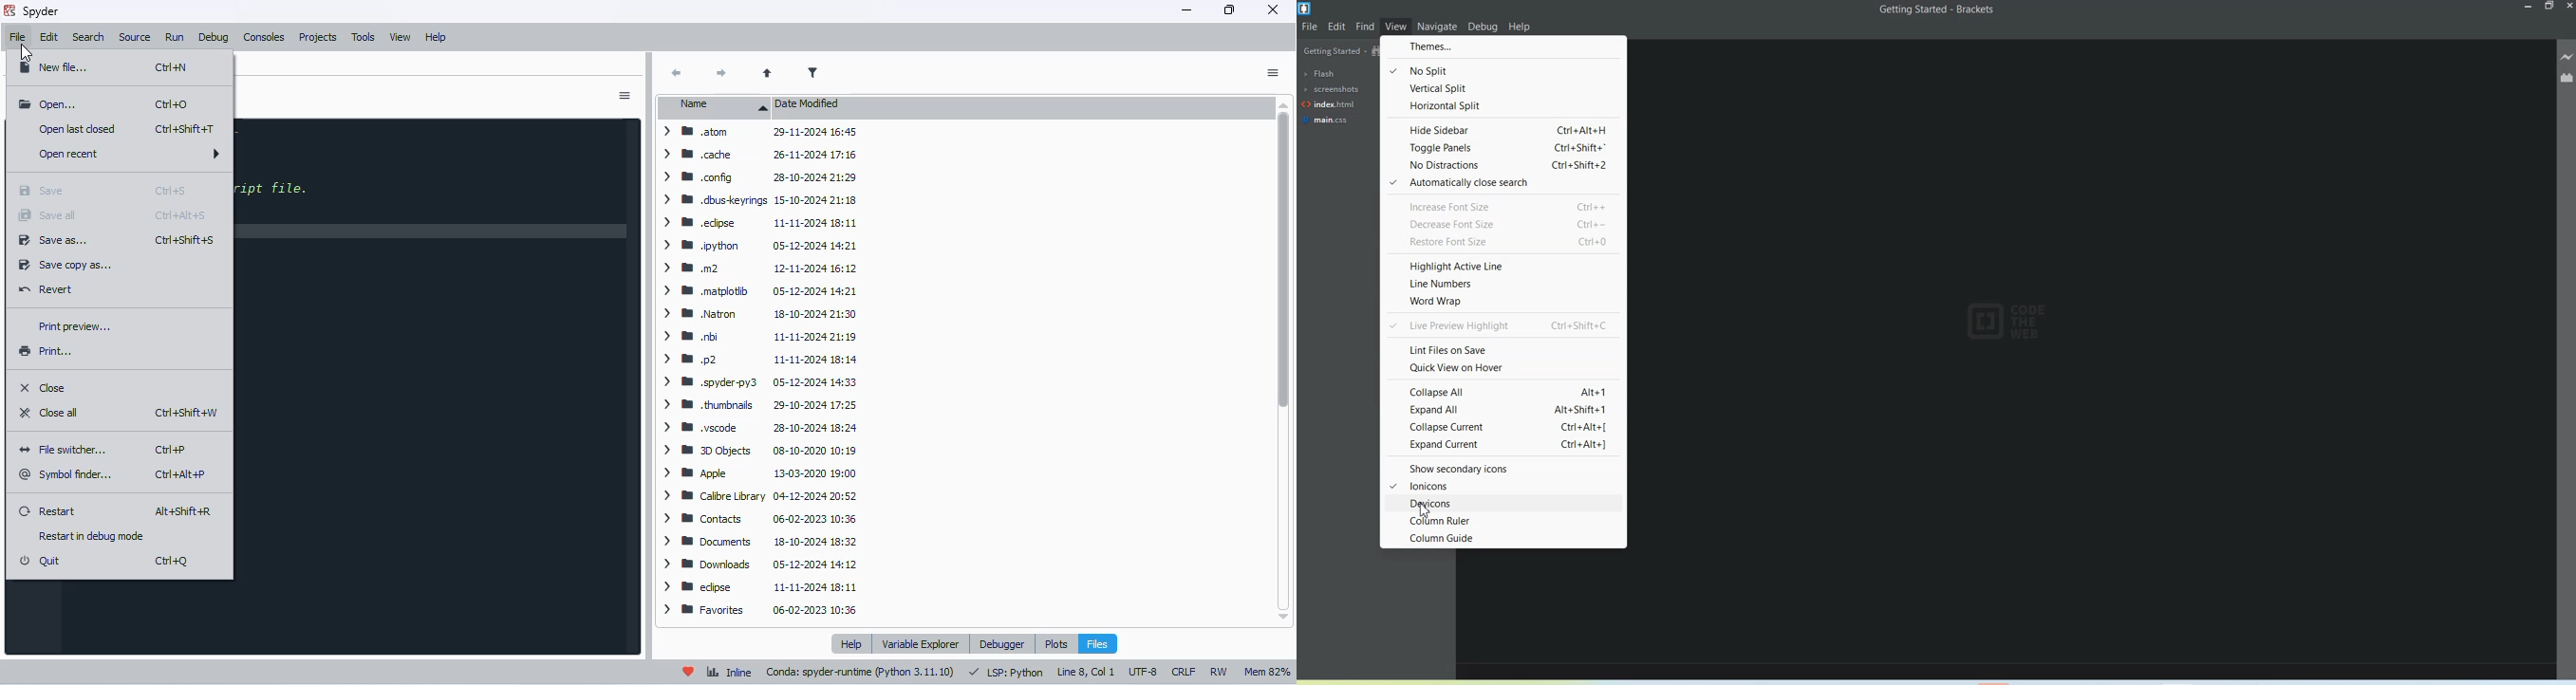  Describe the element at coordinates (54, 67) in the screenshot. I see `new file` at that location.